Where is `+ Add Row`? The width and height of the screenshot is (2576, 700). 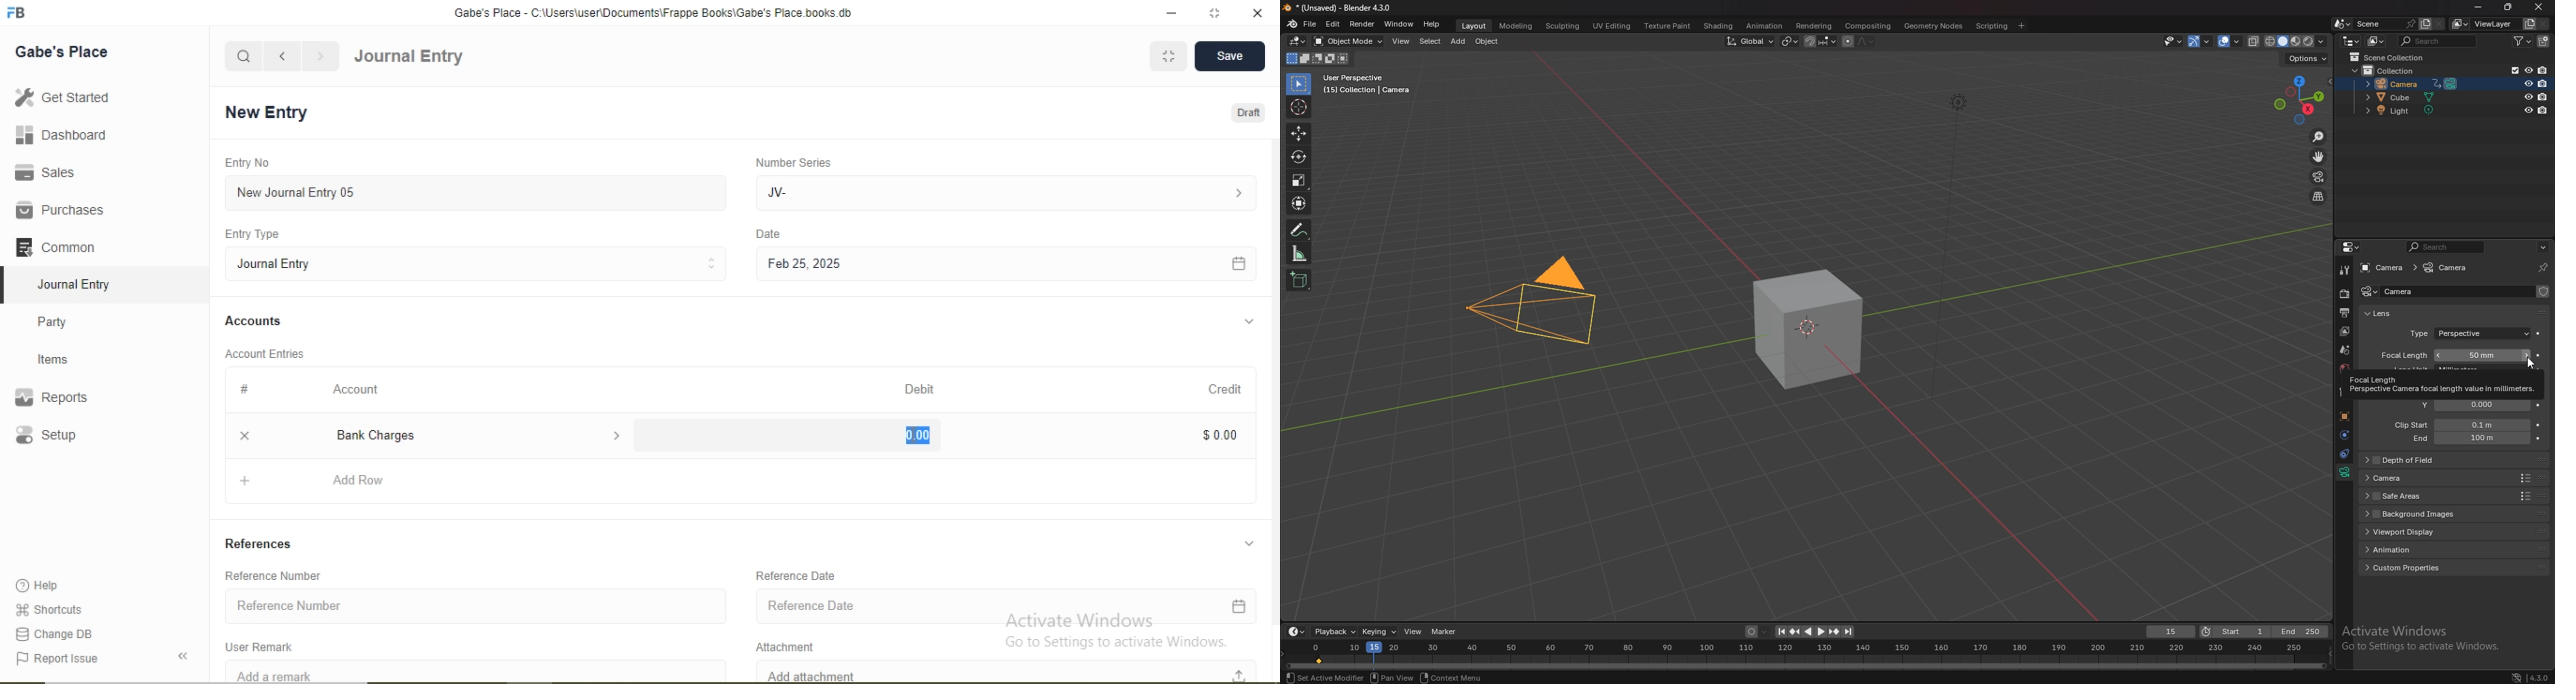 + Add Row is located at coordinates (743, 484).